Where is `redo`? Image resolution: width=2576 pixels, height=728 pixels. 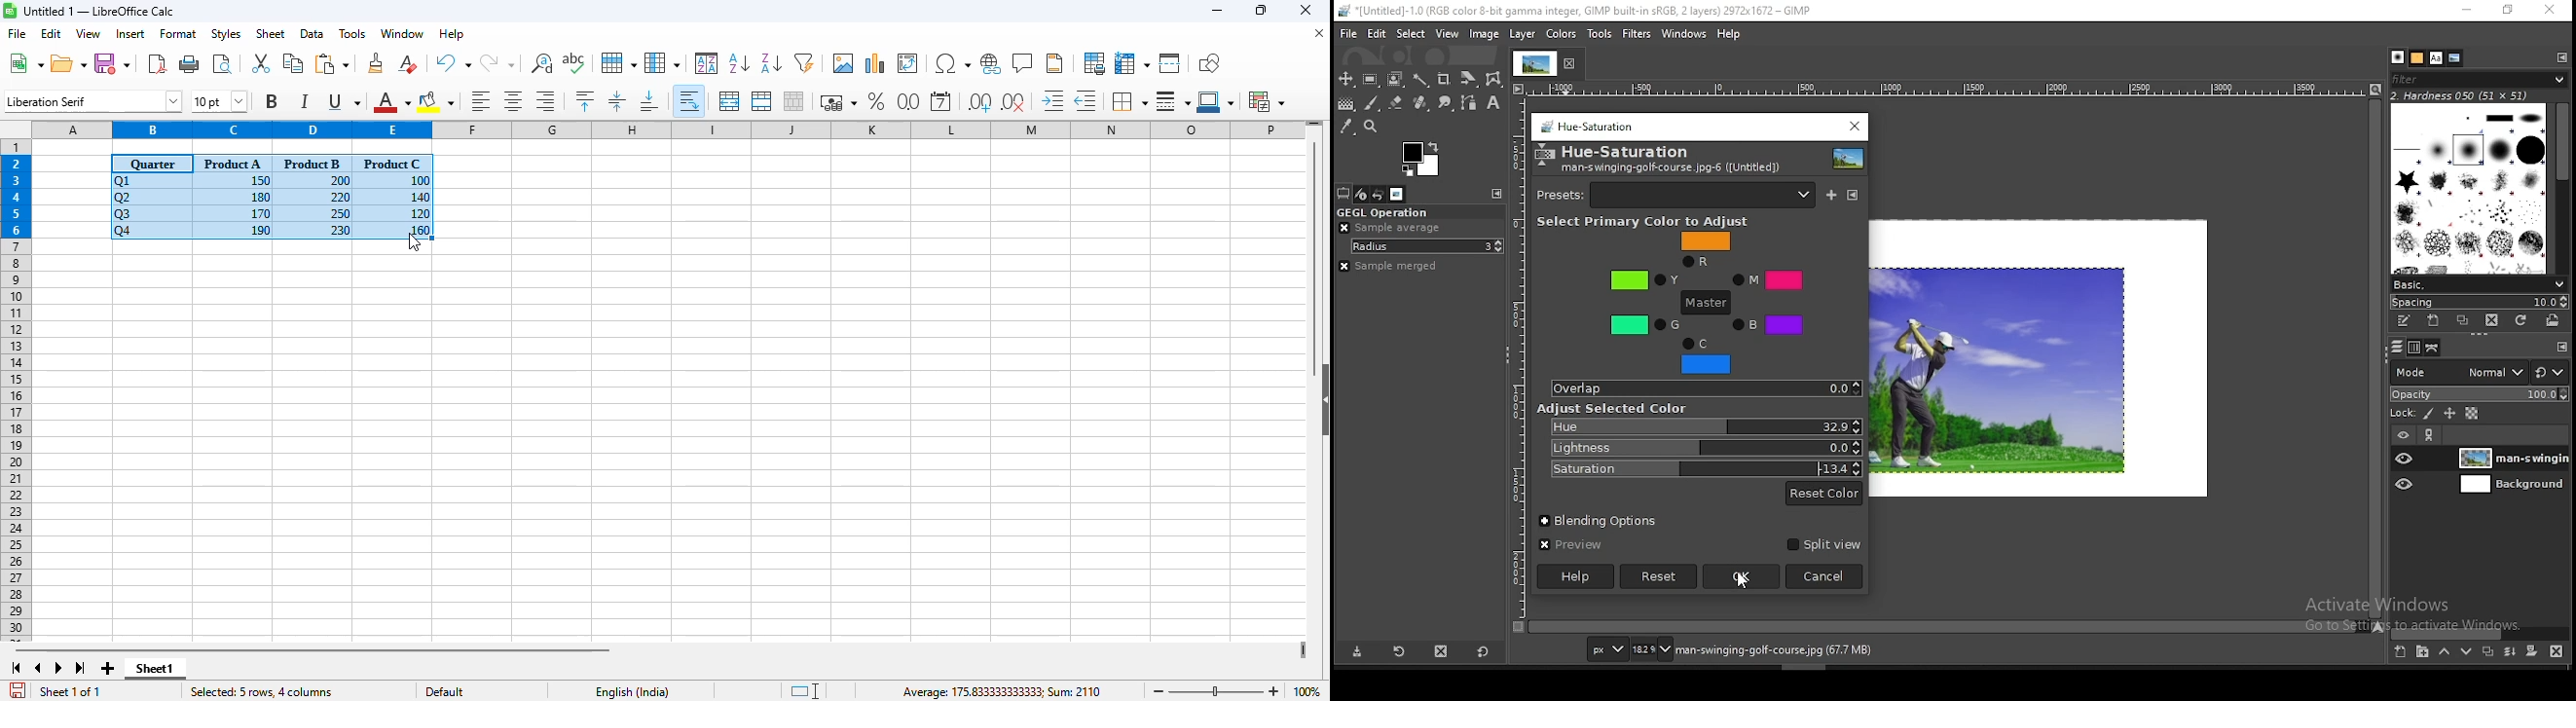
redo is located at coordinates (497, 63).